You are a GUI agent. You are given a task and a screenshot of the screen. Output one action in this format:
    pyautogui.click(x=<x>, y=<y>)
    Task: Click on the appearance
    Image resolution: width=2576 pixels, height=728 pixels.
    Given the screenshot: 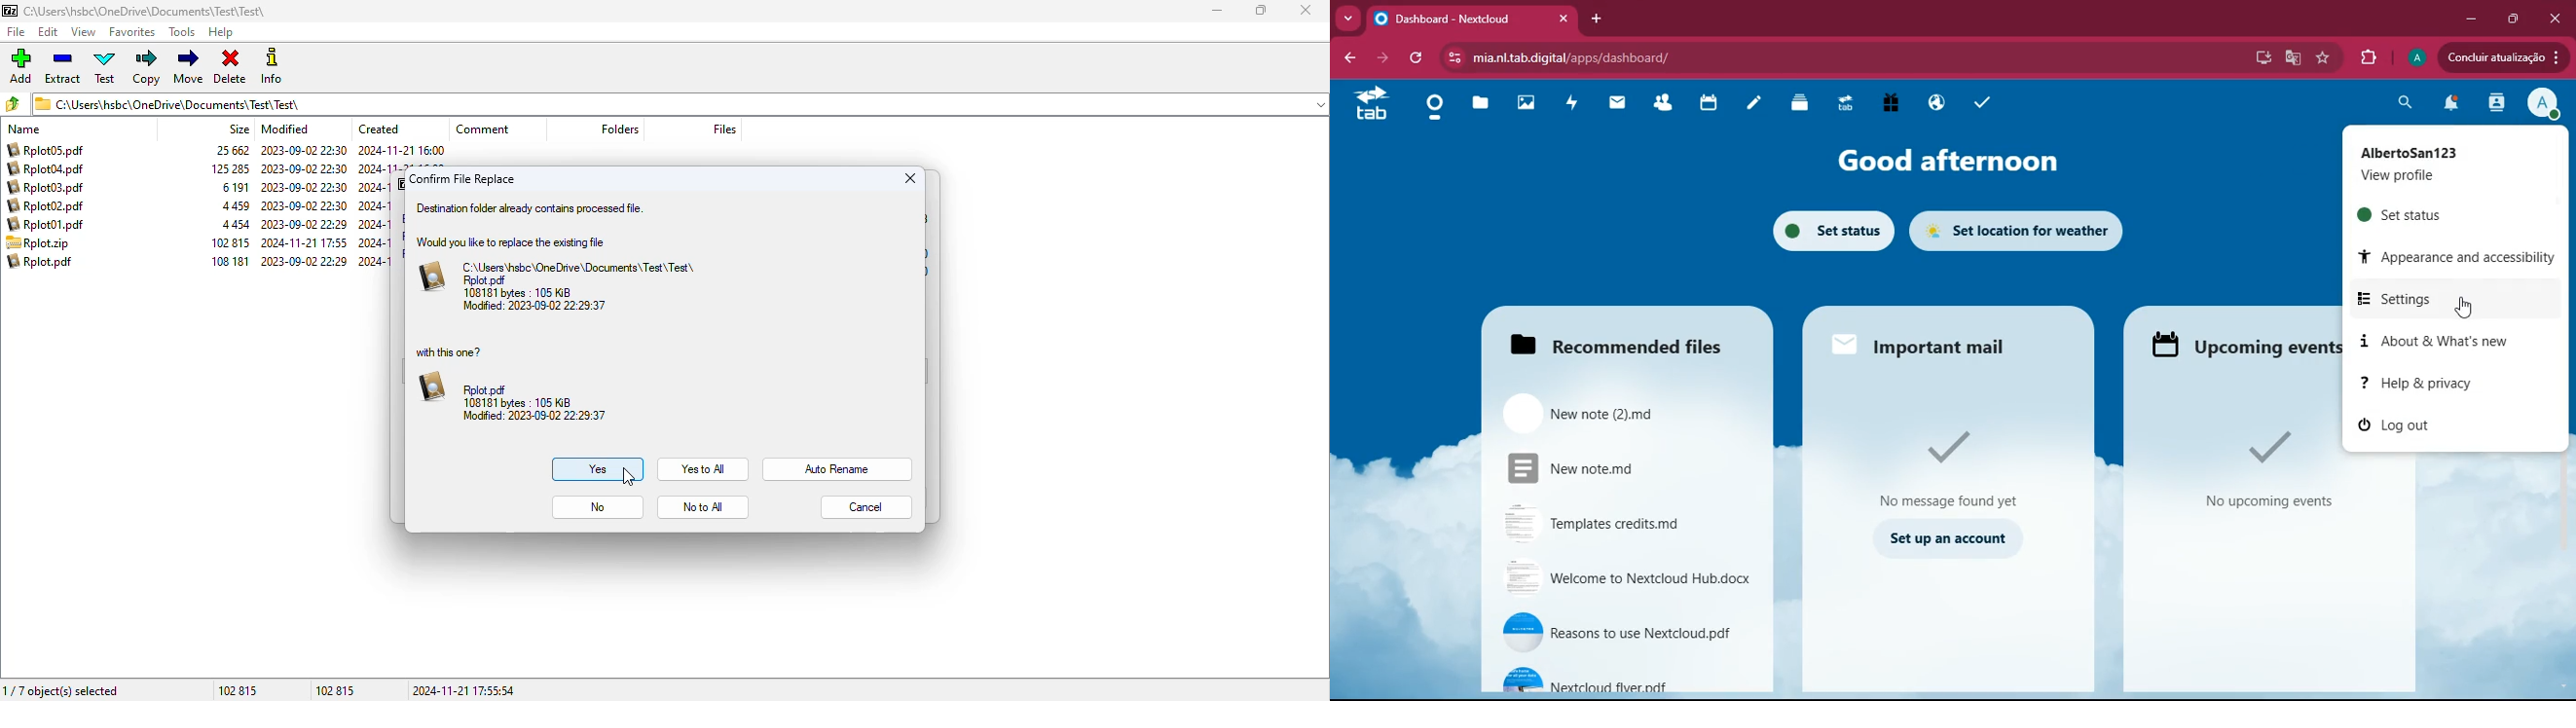 What is the action you would take?
    pyautogui.click(x=2460, y=256)
    